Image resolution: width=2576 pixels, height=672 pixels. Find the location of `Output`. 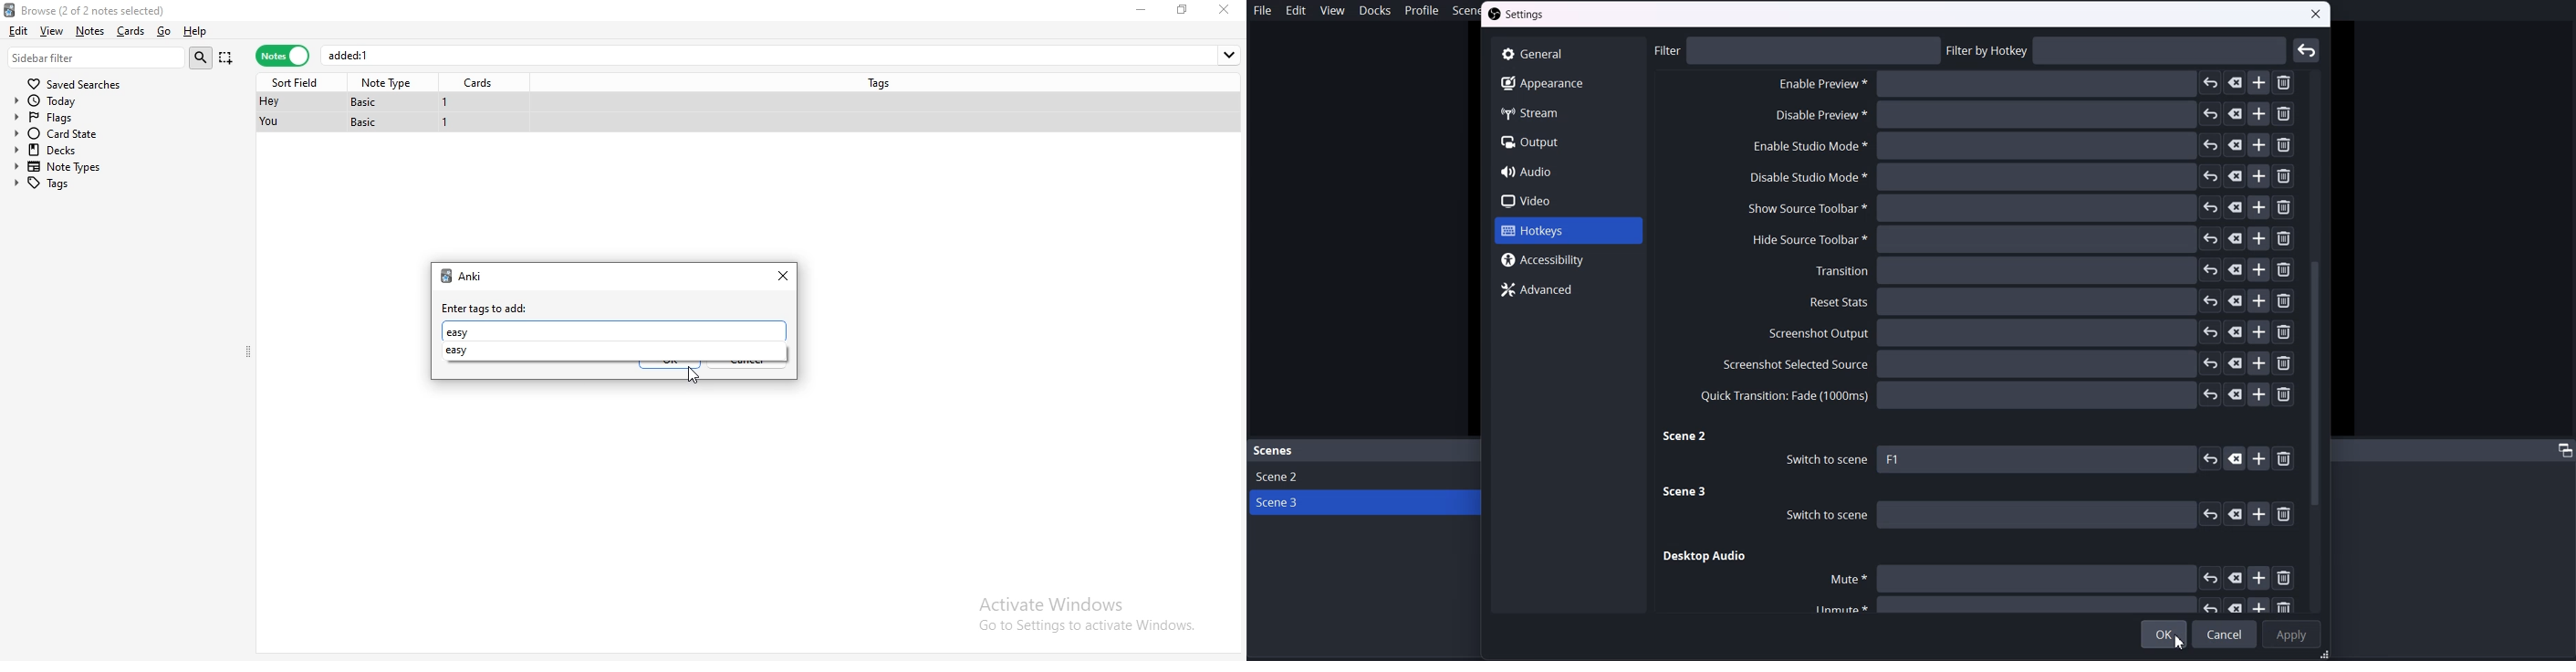

Output is located at coordinates (1568, 143).